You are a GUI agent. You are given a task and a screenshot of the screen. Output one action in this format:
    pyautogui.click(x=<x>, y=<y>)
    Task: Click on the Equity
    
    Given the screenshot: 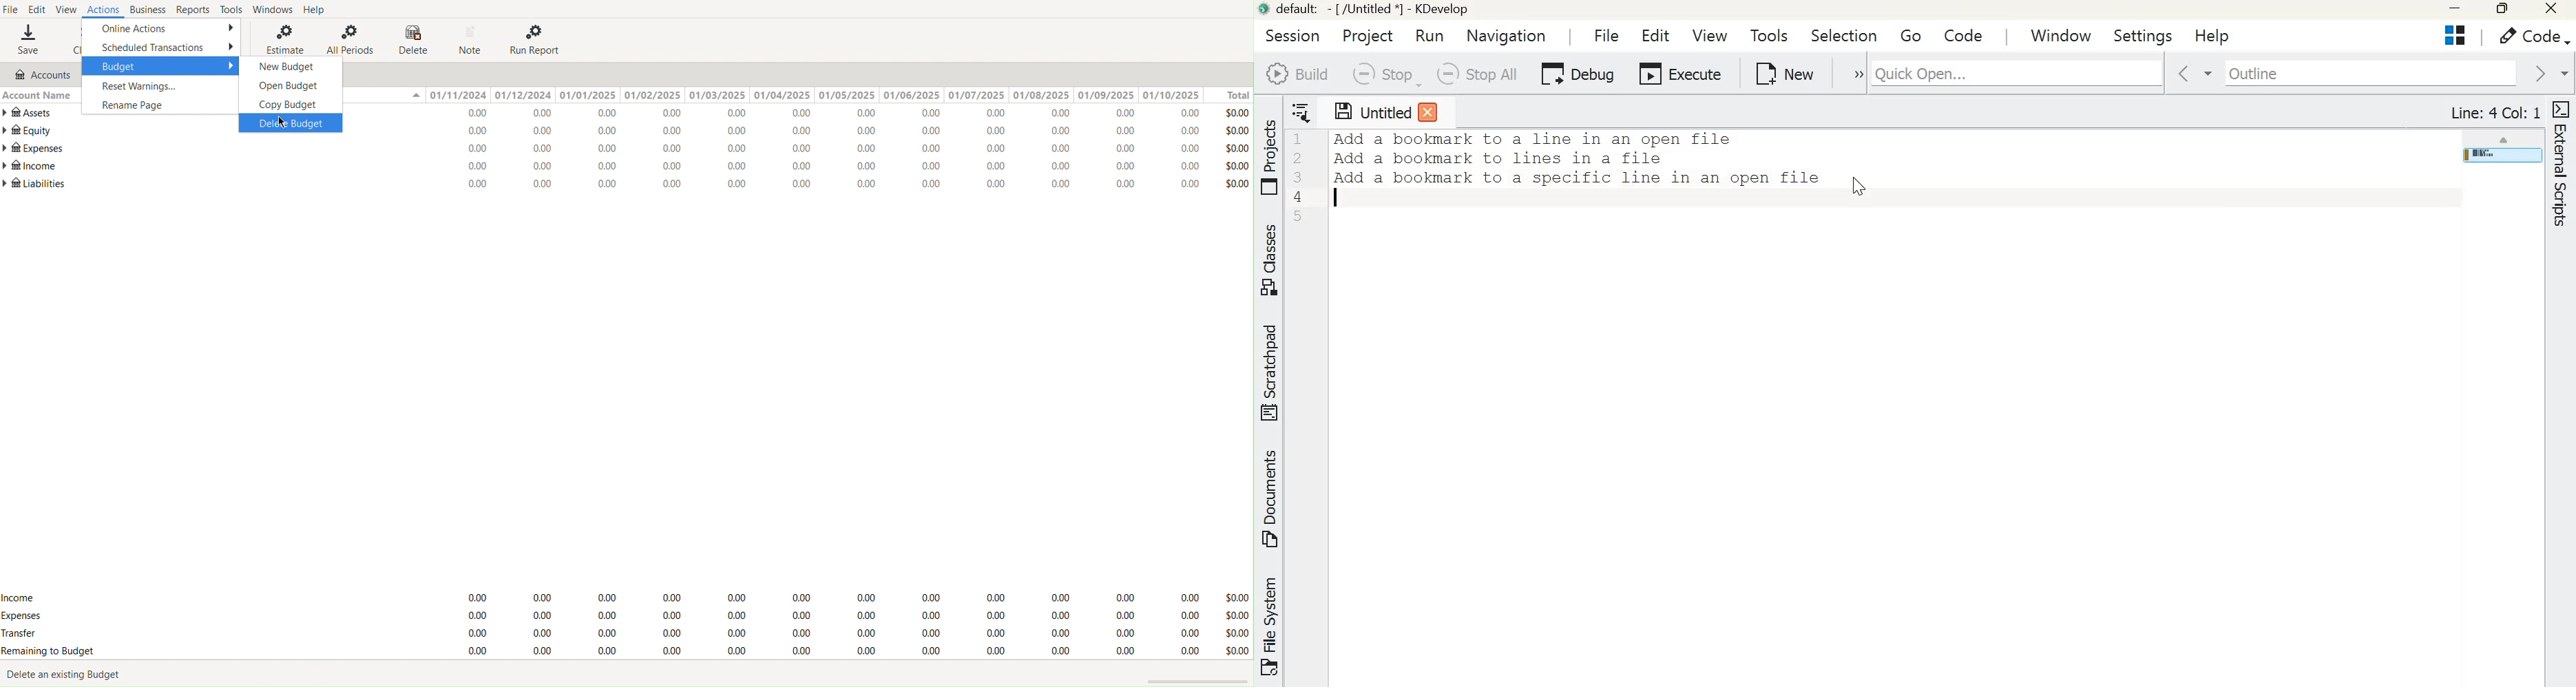 What is the action you would take?
    pyautogui.click(x=27, y=130)
    